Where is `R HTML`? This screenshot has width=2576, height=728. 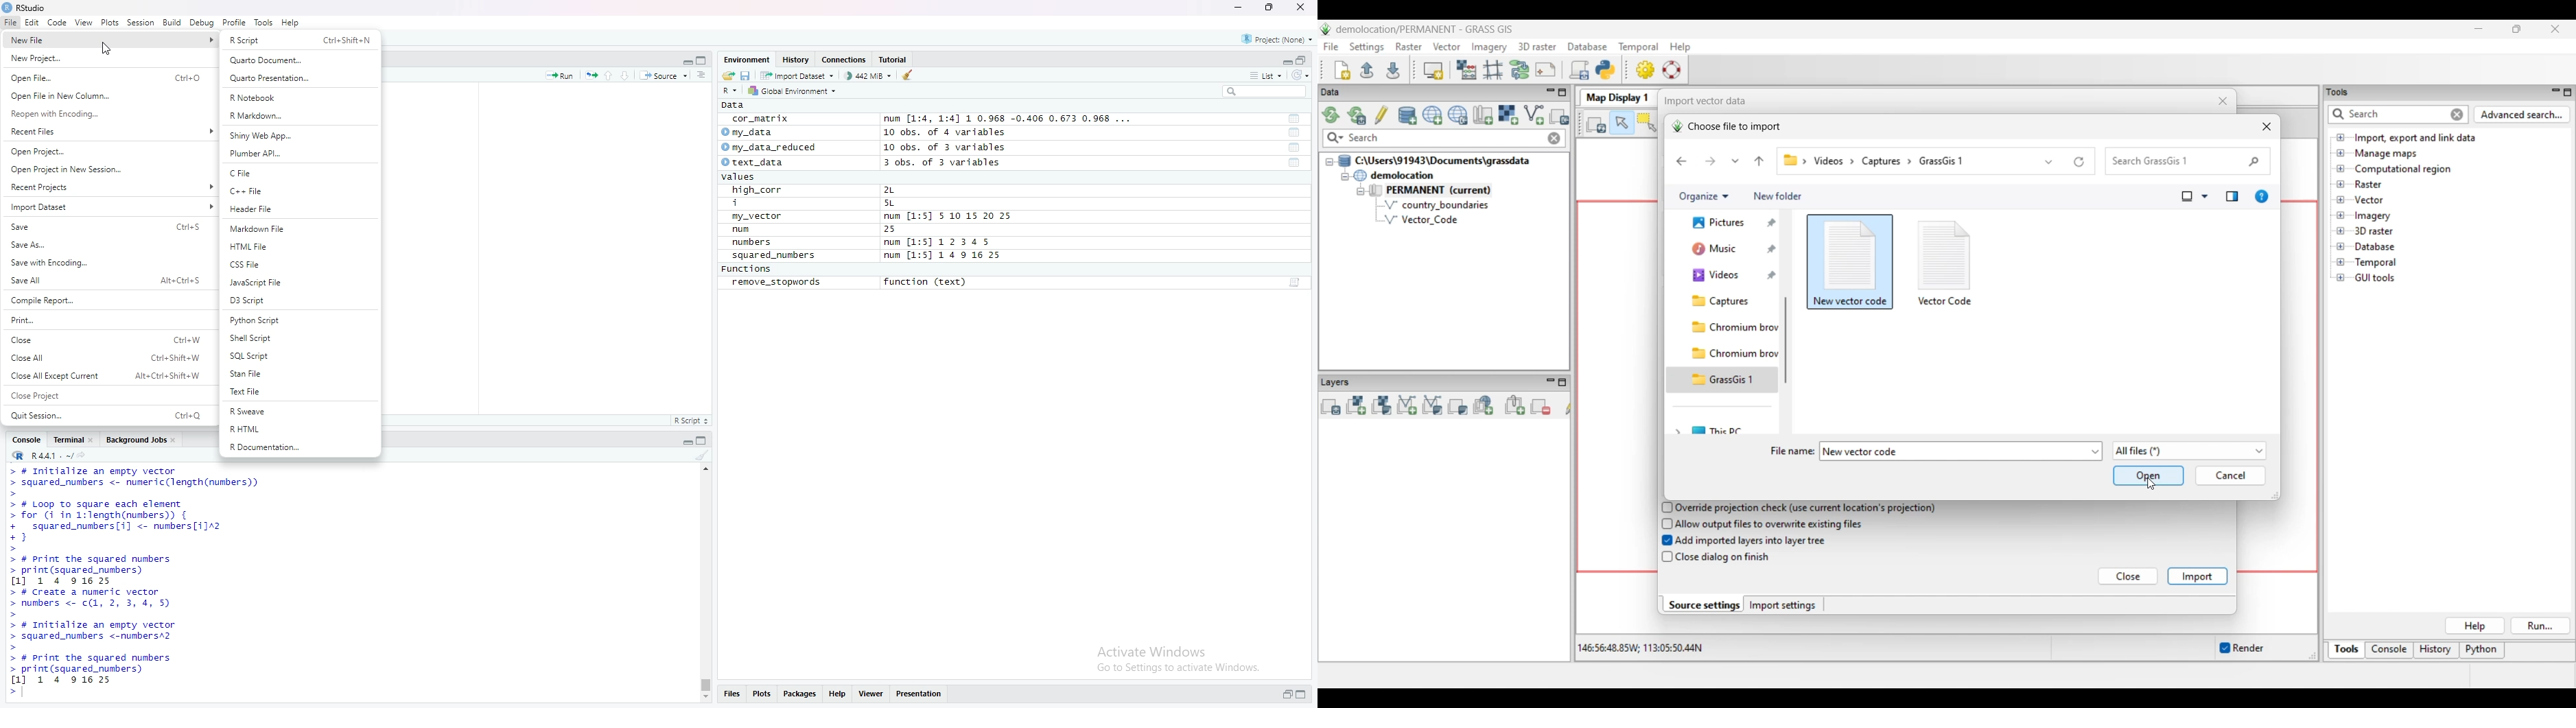 R HTML is located at coordinates (300, 430).